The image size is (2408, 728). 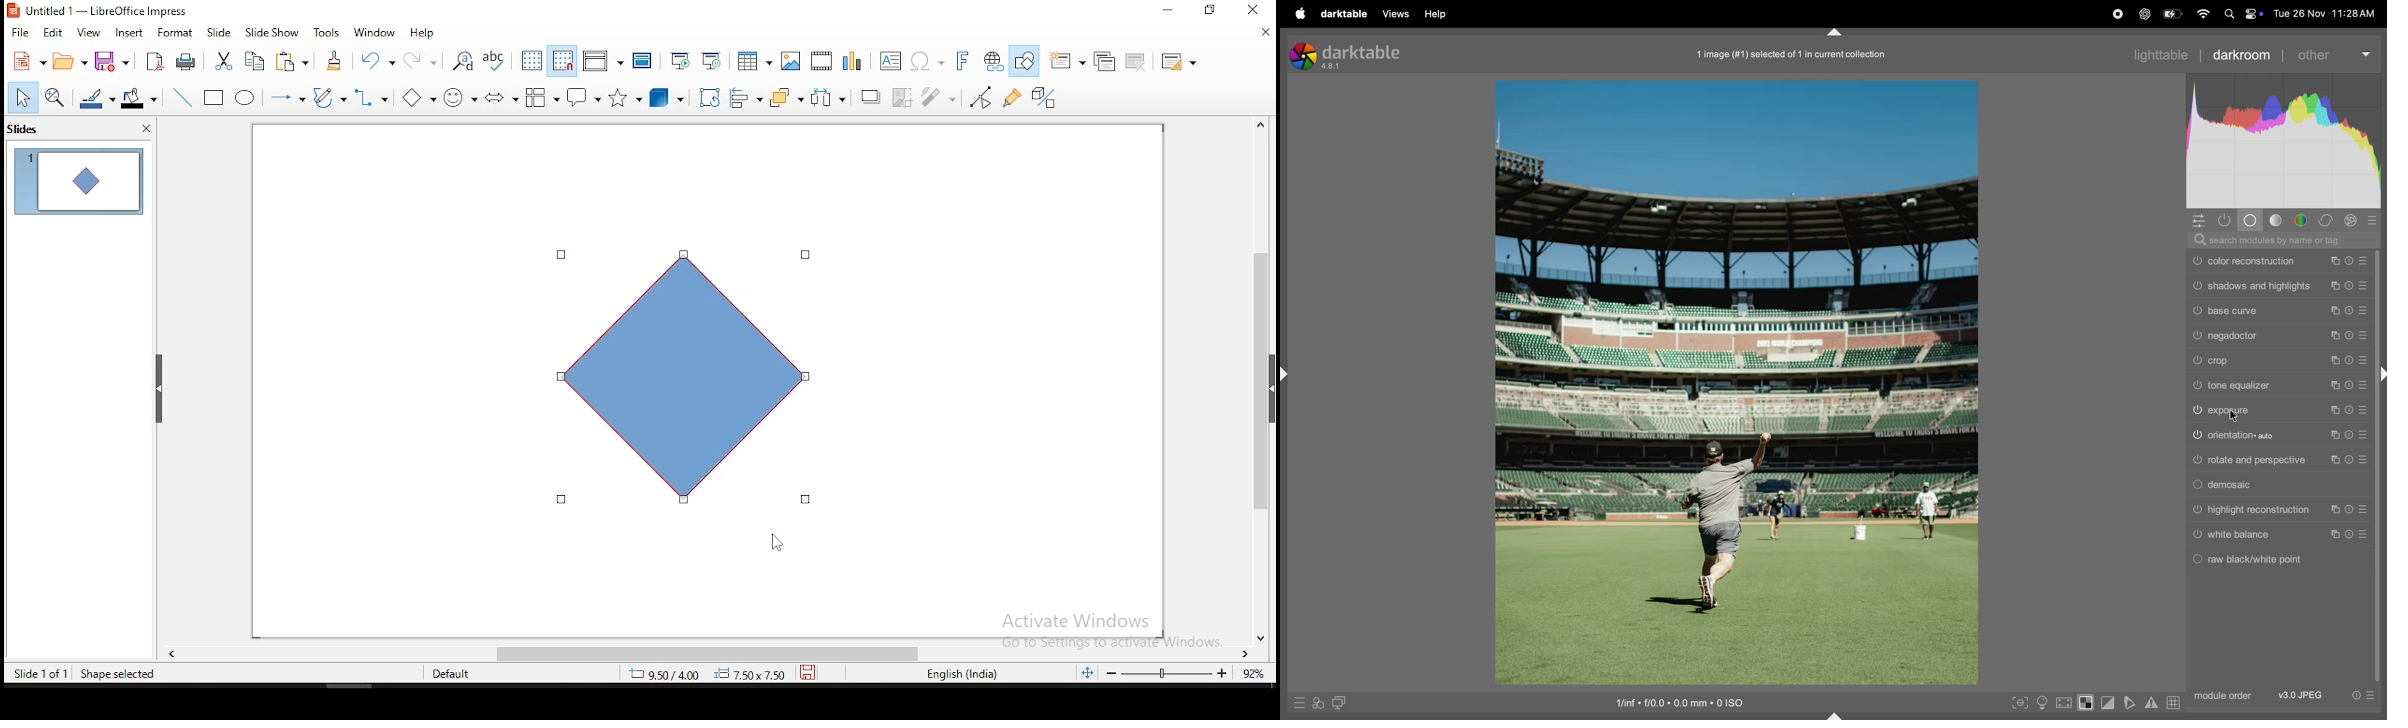 I want to click on base, so click(x=2252, y=220).